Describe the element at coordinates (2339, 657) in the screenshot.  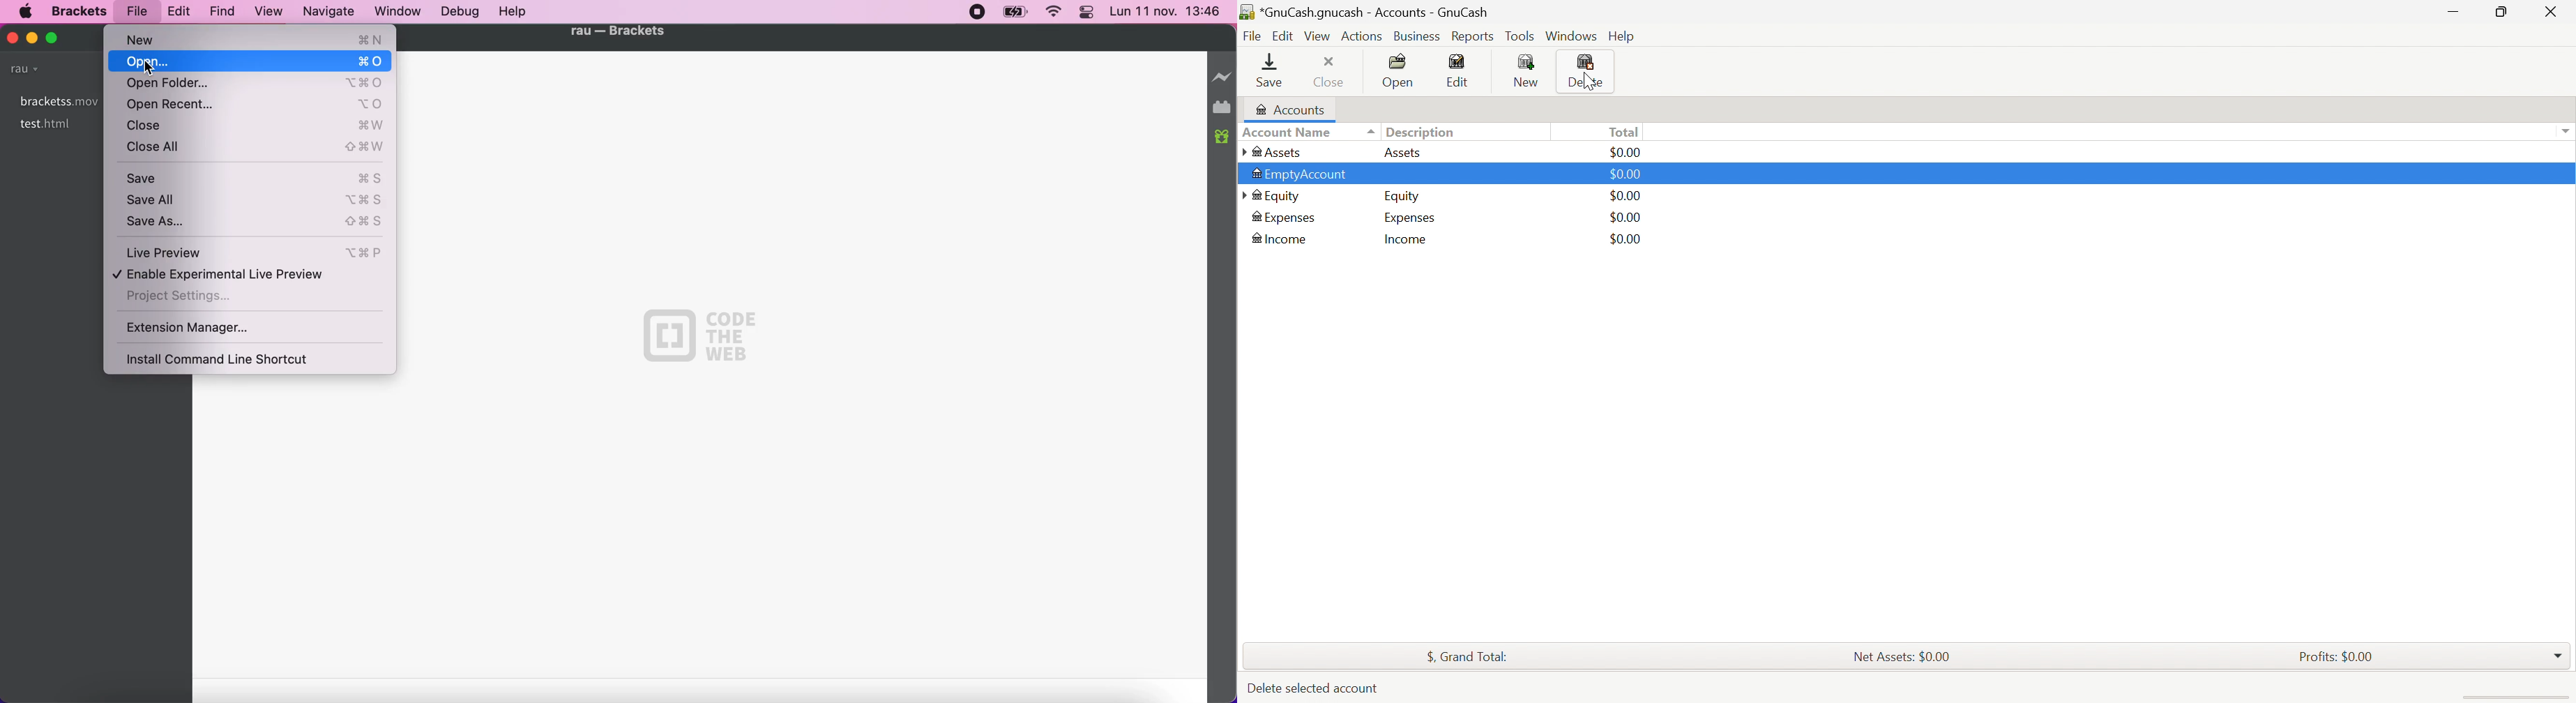
I see `Profits: $0.00` at that location.